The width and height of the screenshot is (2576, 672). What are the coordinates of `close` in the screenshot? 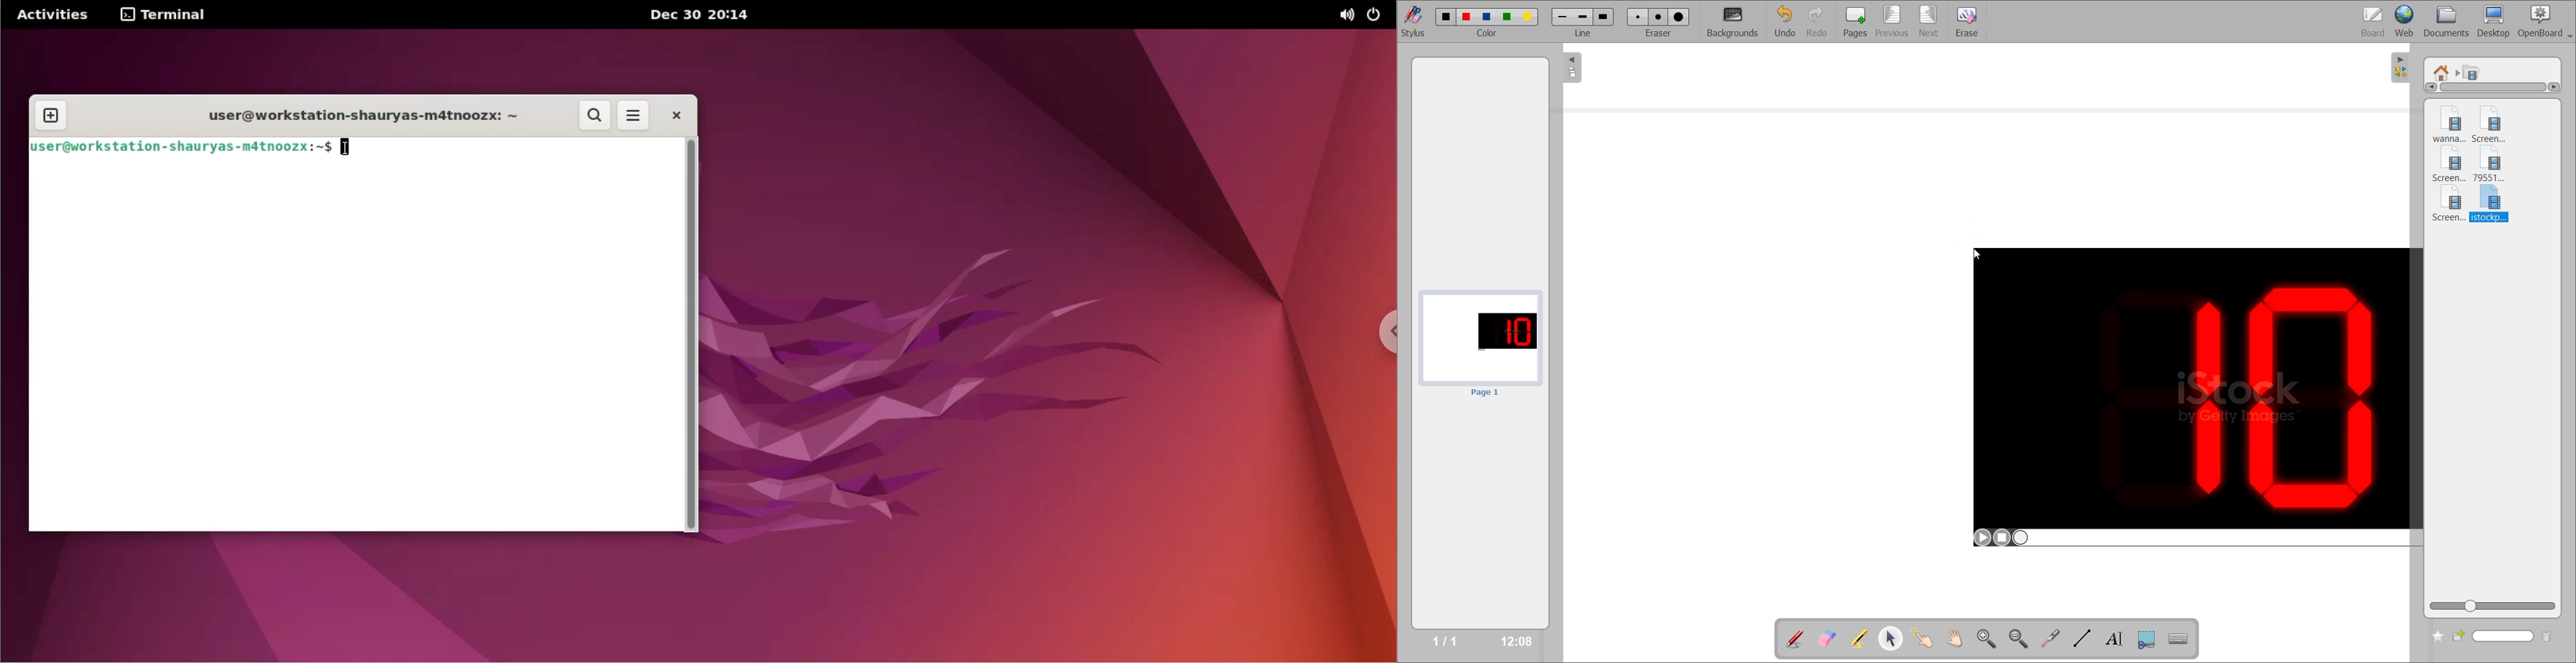 It's located at (678, 114).